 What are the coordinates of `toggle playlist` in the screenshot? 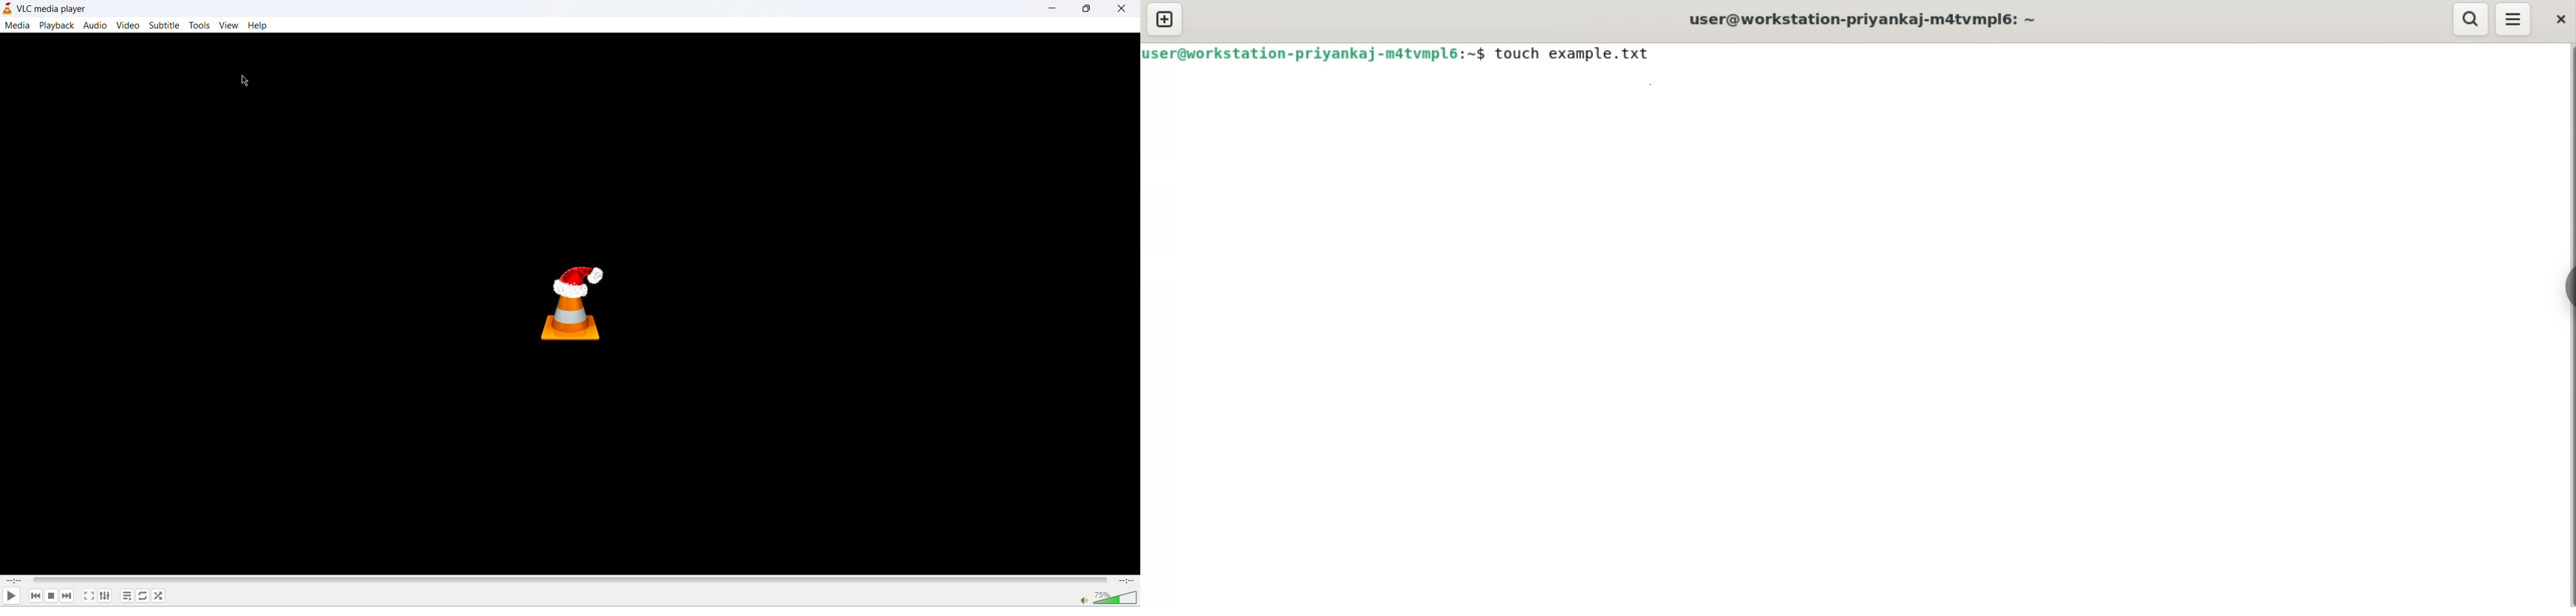 It's located at (127, 596).